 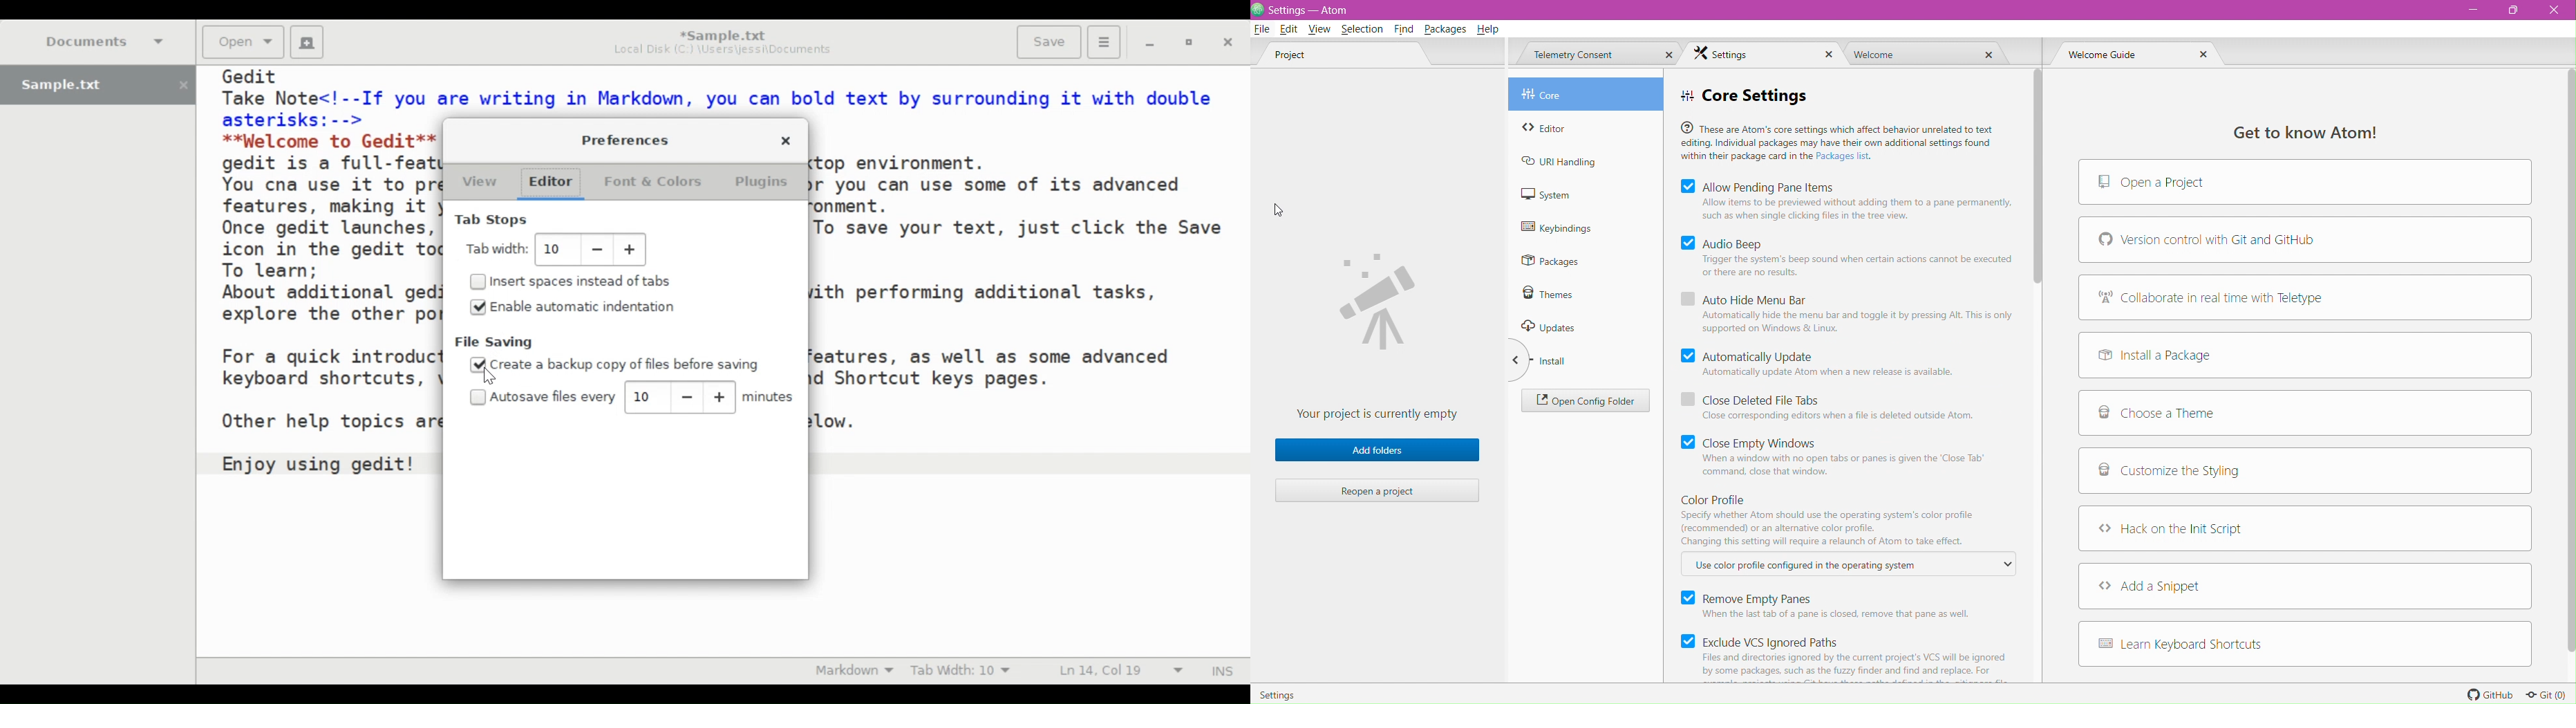 What do you see at coordinates (771, 398) in the screenshot?
I see `minutes` at bounding box center [771, 398].